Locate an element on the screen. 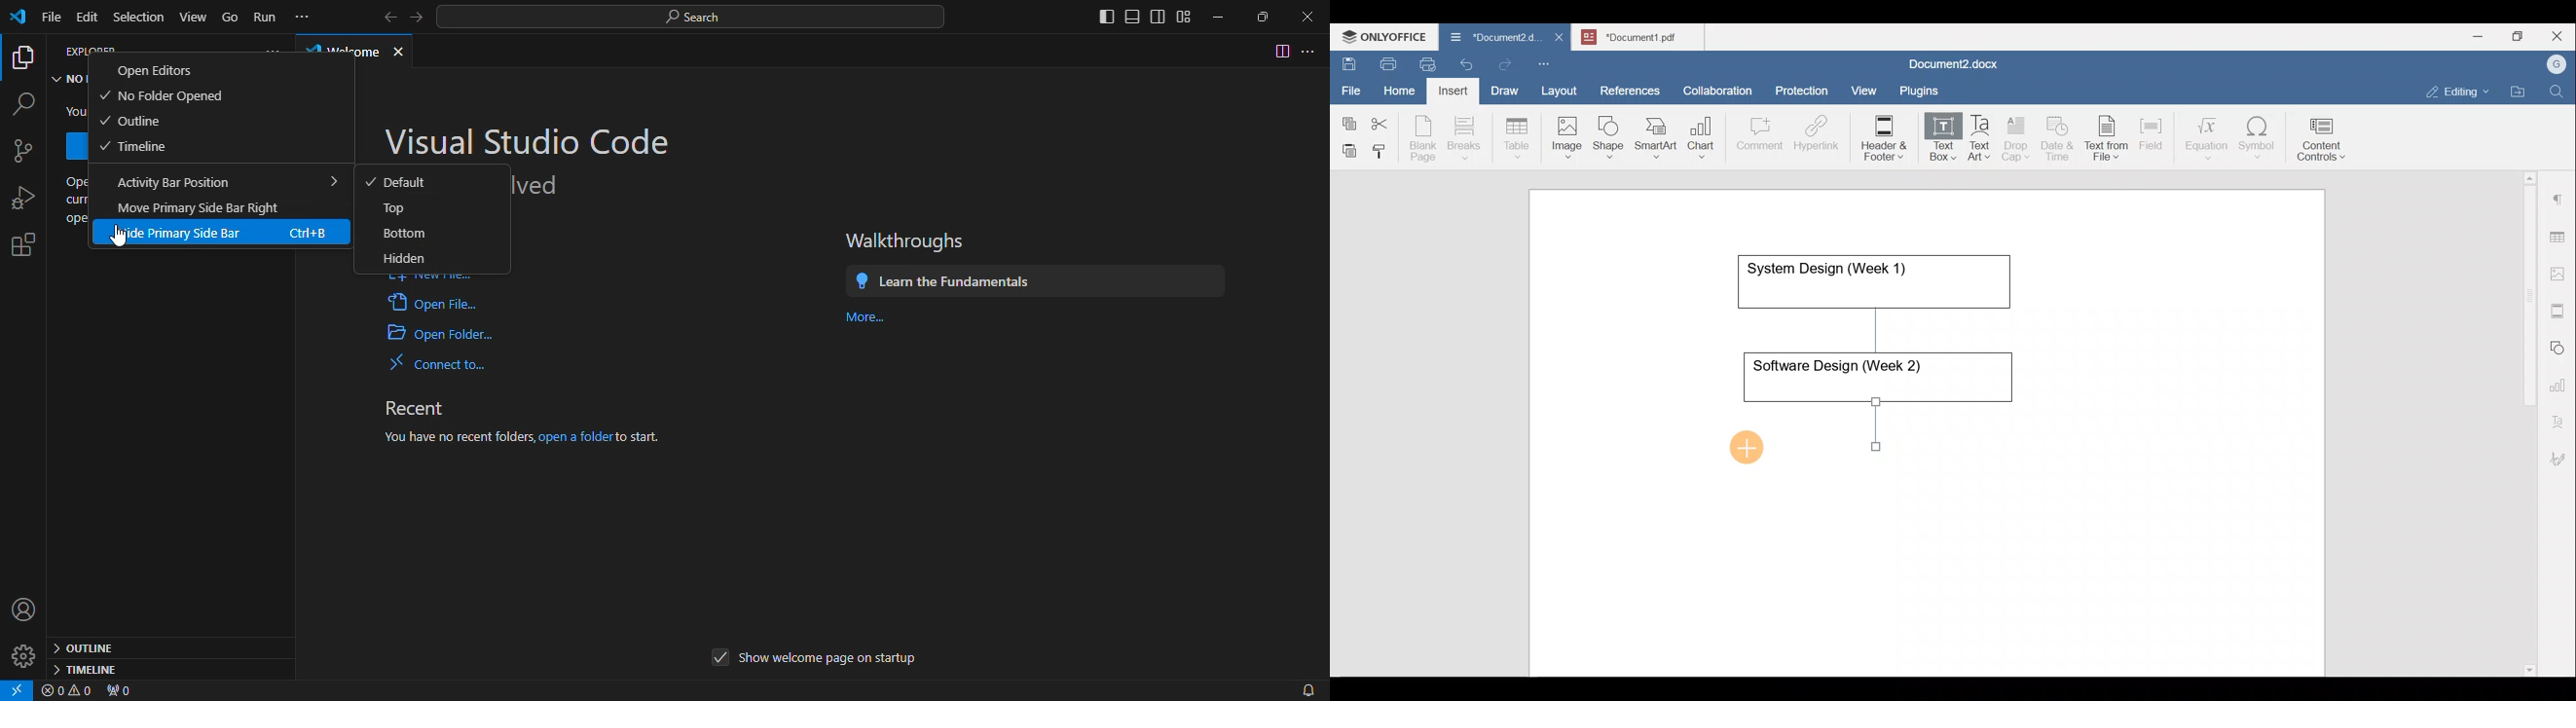 This screenshot has height=728, width=2576. Account name is located at coordinates (2553, 65).